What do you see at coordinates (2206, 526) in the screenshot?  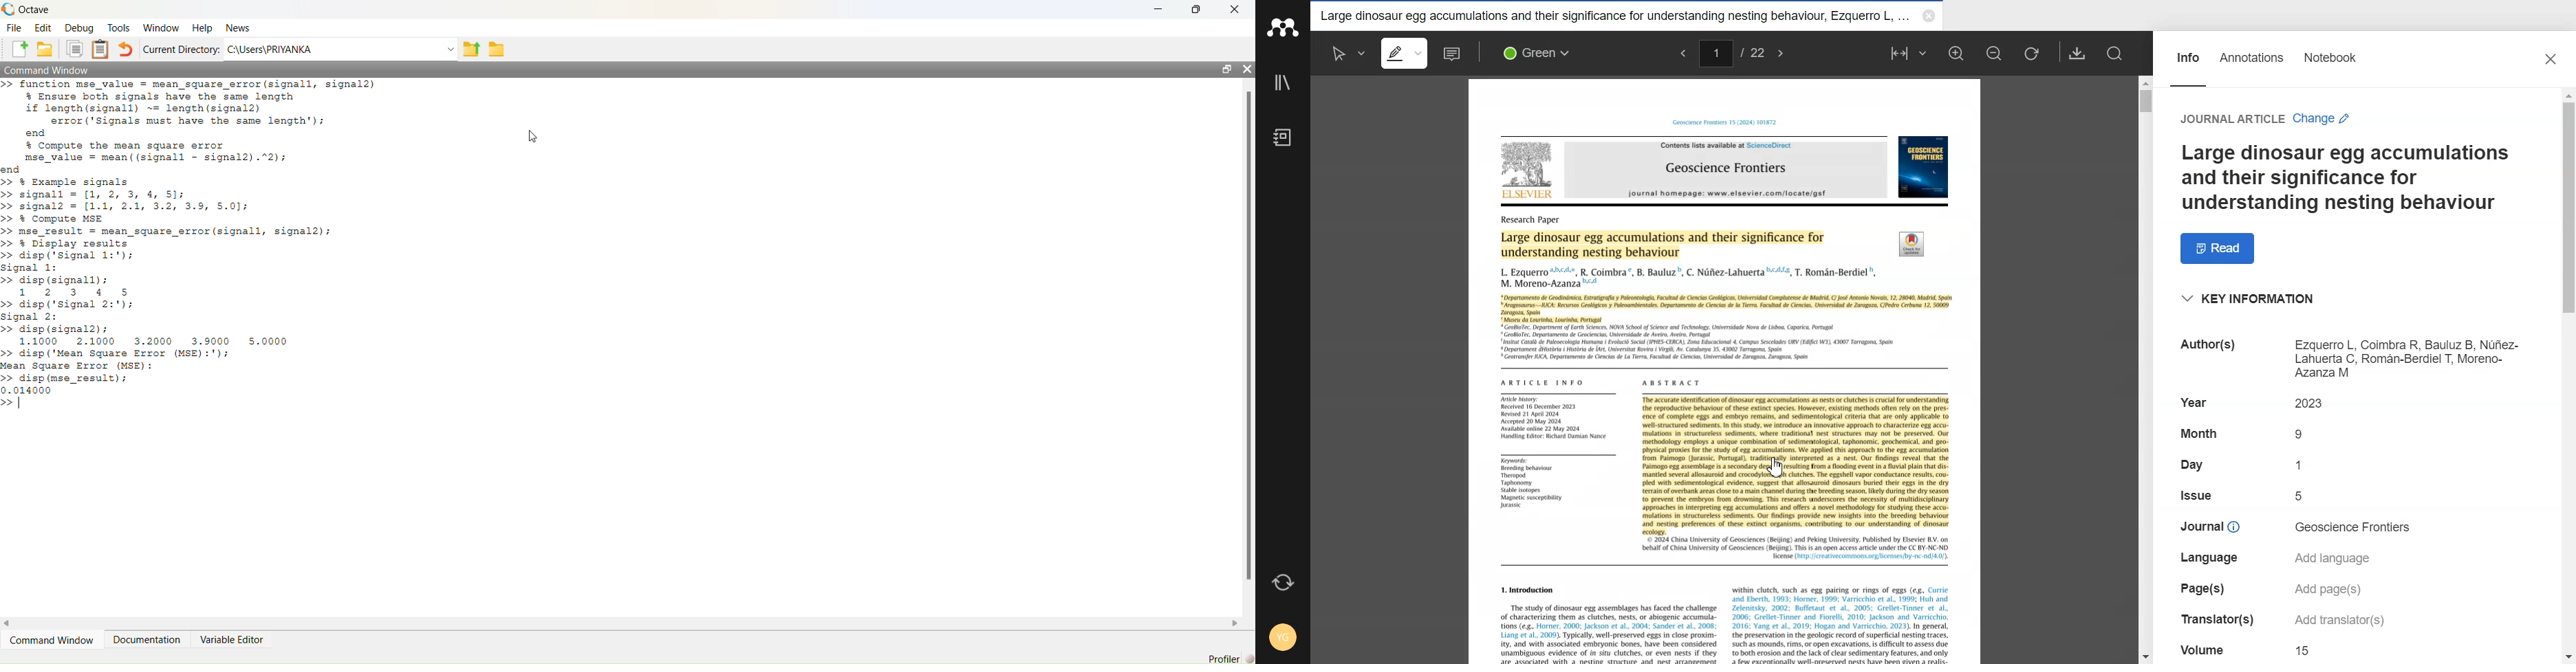 I see `text` at bounding box center [2206, 526].